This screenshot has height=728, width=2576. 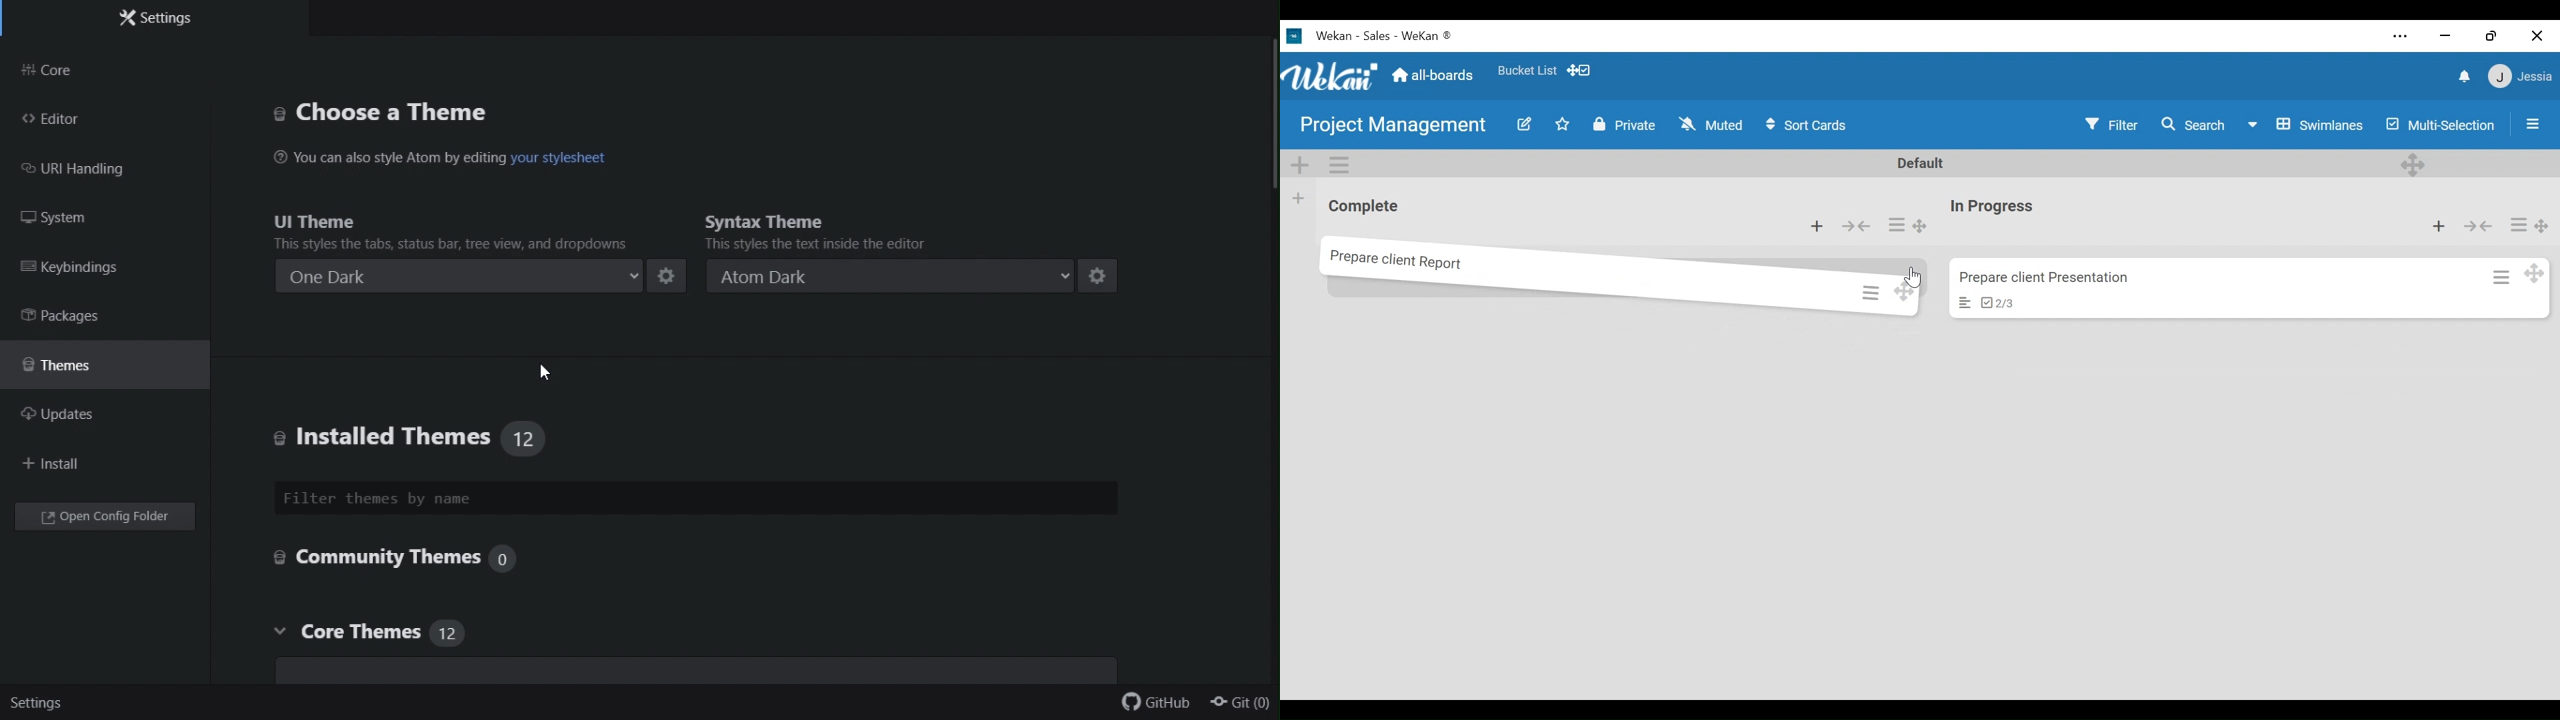 I want to click on minimize, so click(x=2443, y=35).